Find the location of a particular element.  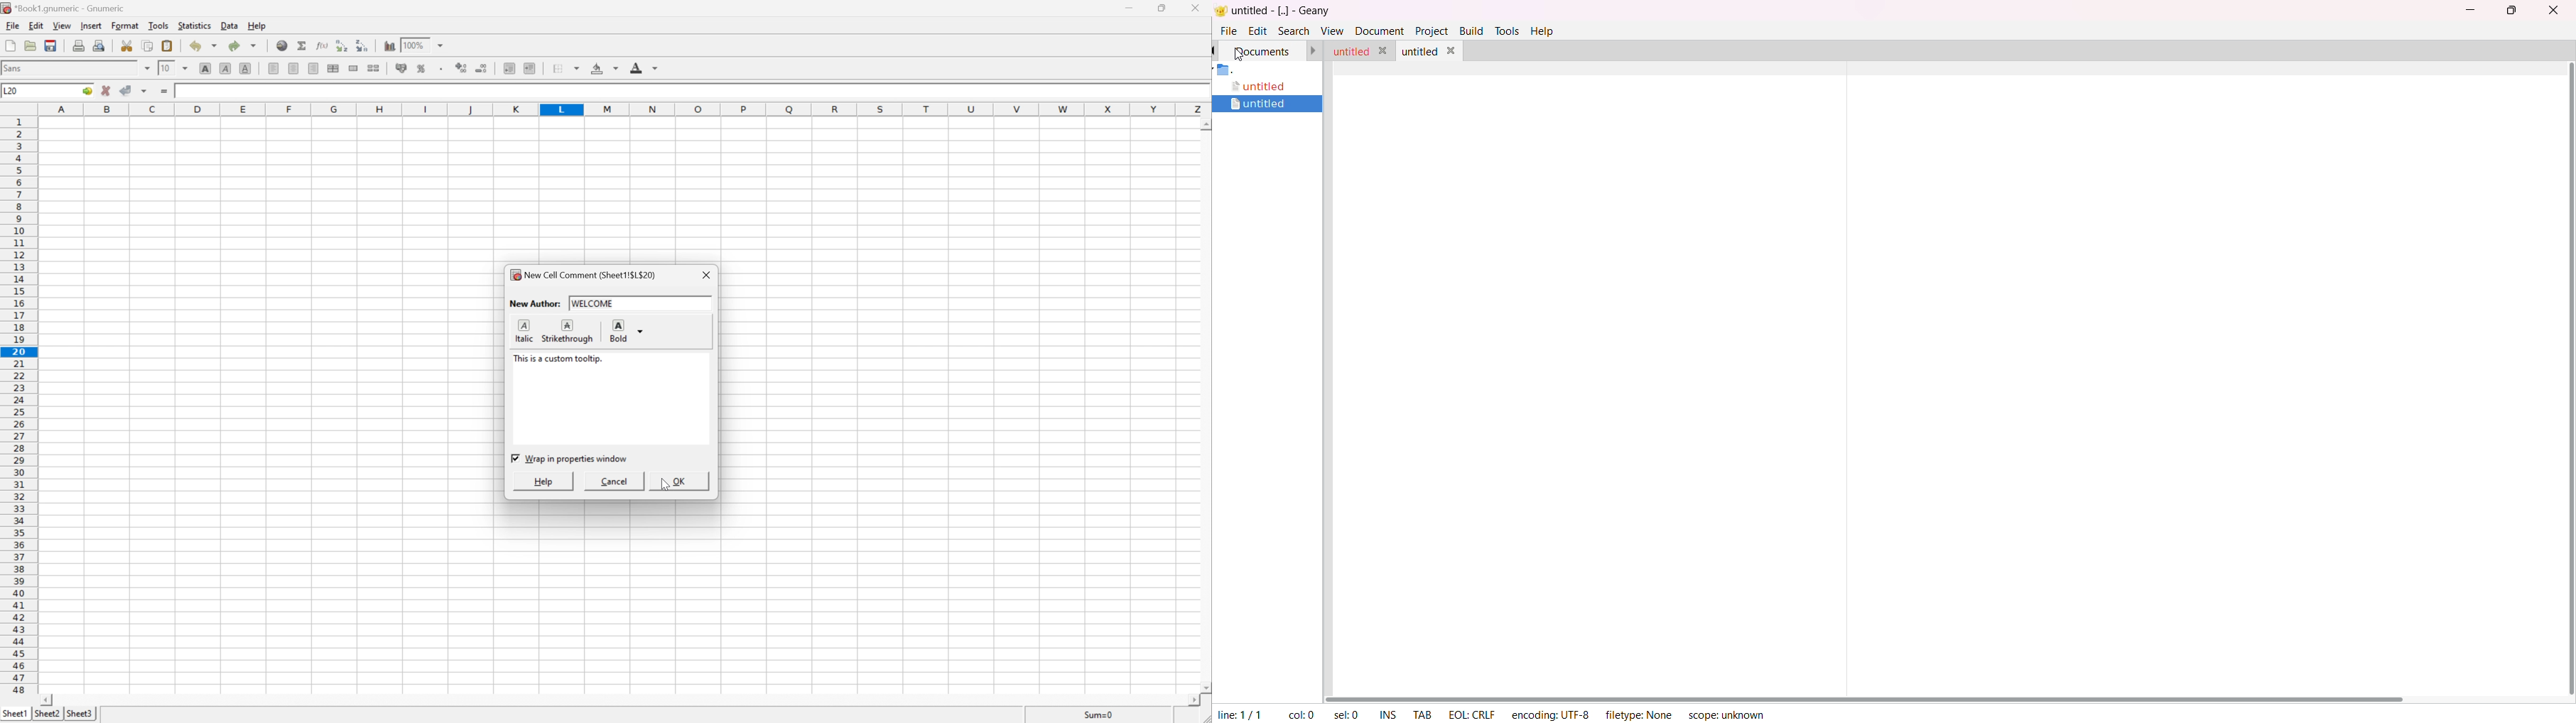

Print current file is located at coordinates (79, 45).